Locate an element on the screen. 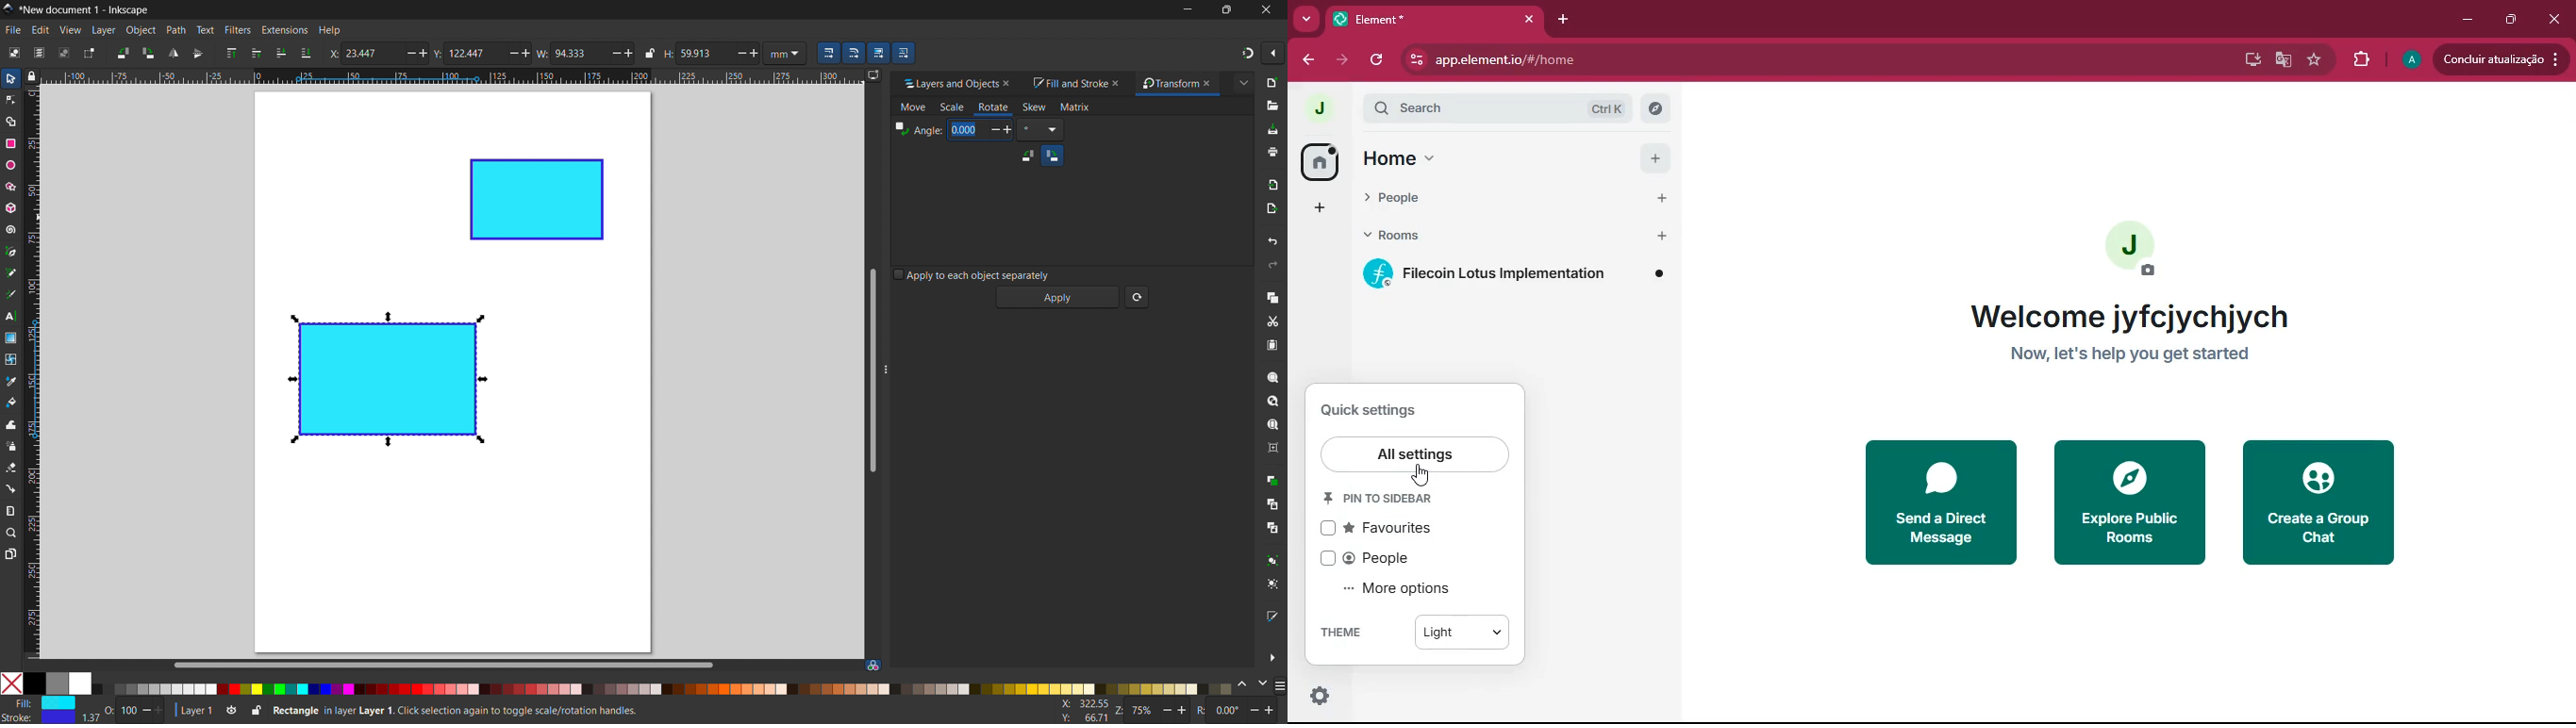 The image size is (2576, 728). layer is located at coordinates (103, 30).